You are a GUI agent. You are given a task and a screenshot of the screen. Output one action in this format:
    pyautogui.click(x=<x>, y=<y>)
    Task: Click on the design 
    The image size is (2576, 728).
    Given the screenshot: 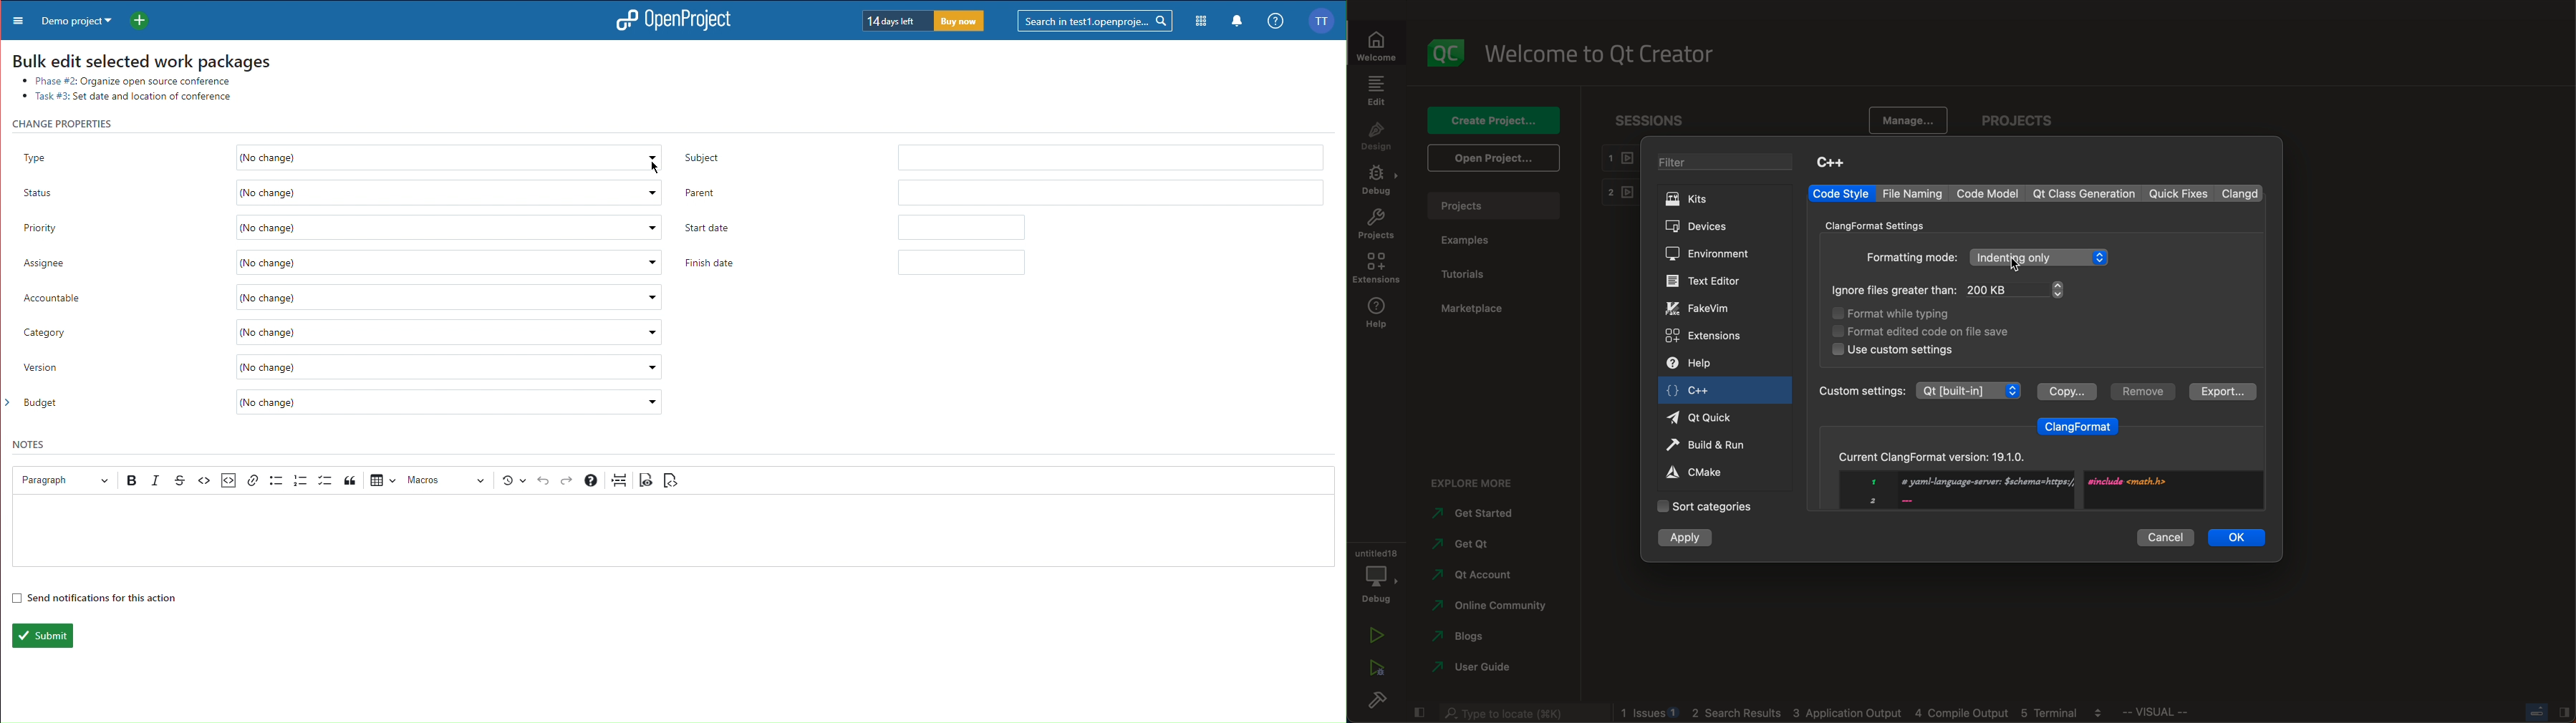 What is the action you would take?
    pyautogui.click(x=1377, y=137)
    